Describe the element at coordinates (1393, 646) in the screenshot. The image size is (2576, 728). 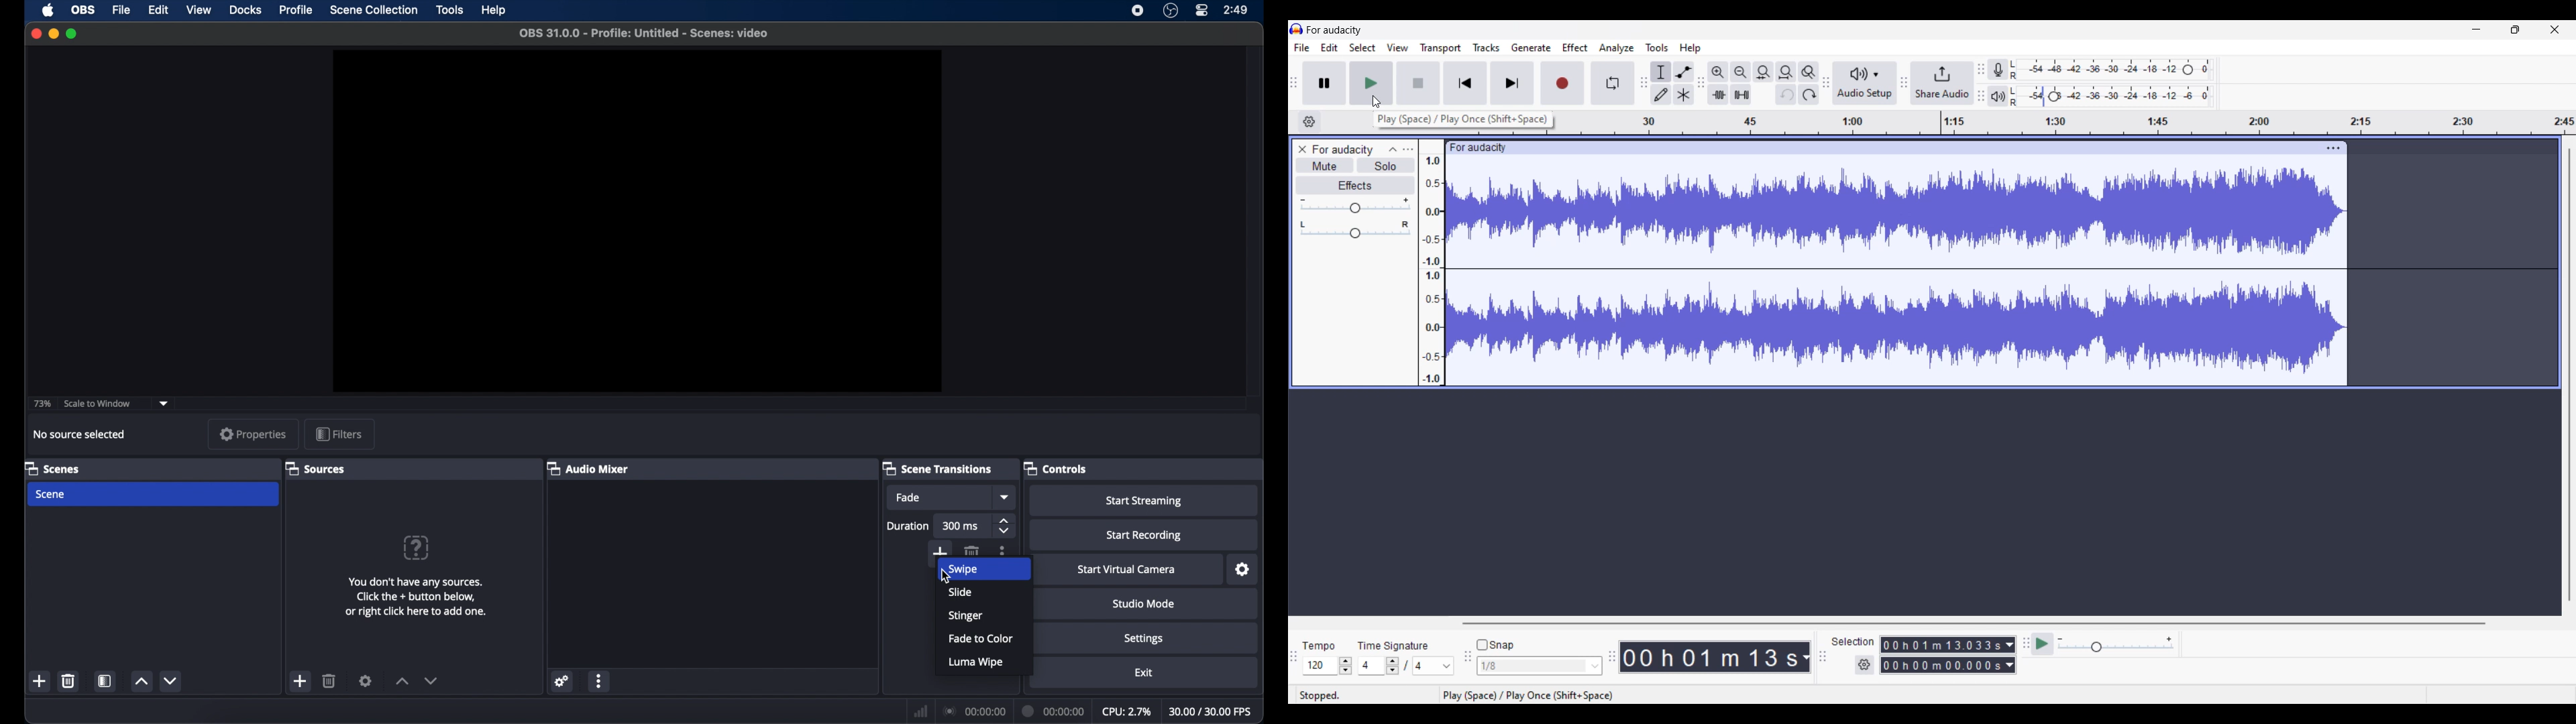
I see `Indicates time signature settings` at that location.